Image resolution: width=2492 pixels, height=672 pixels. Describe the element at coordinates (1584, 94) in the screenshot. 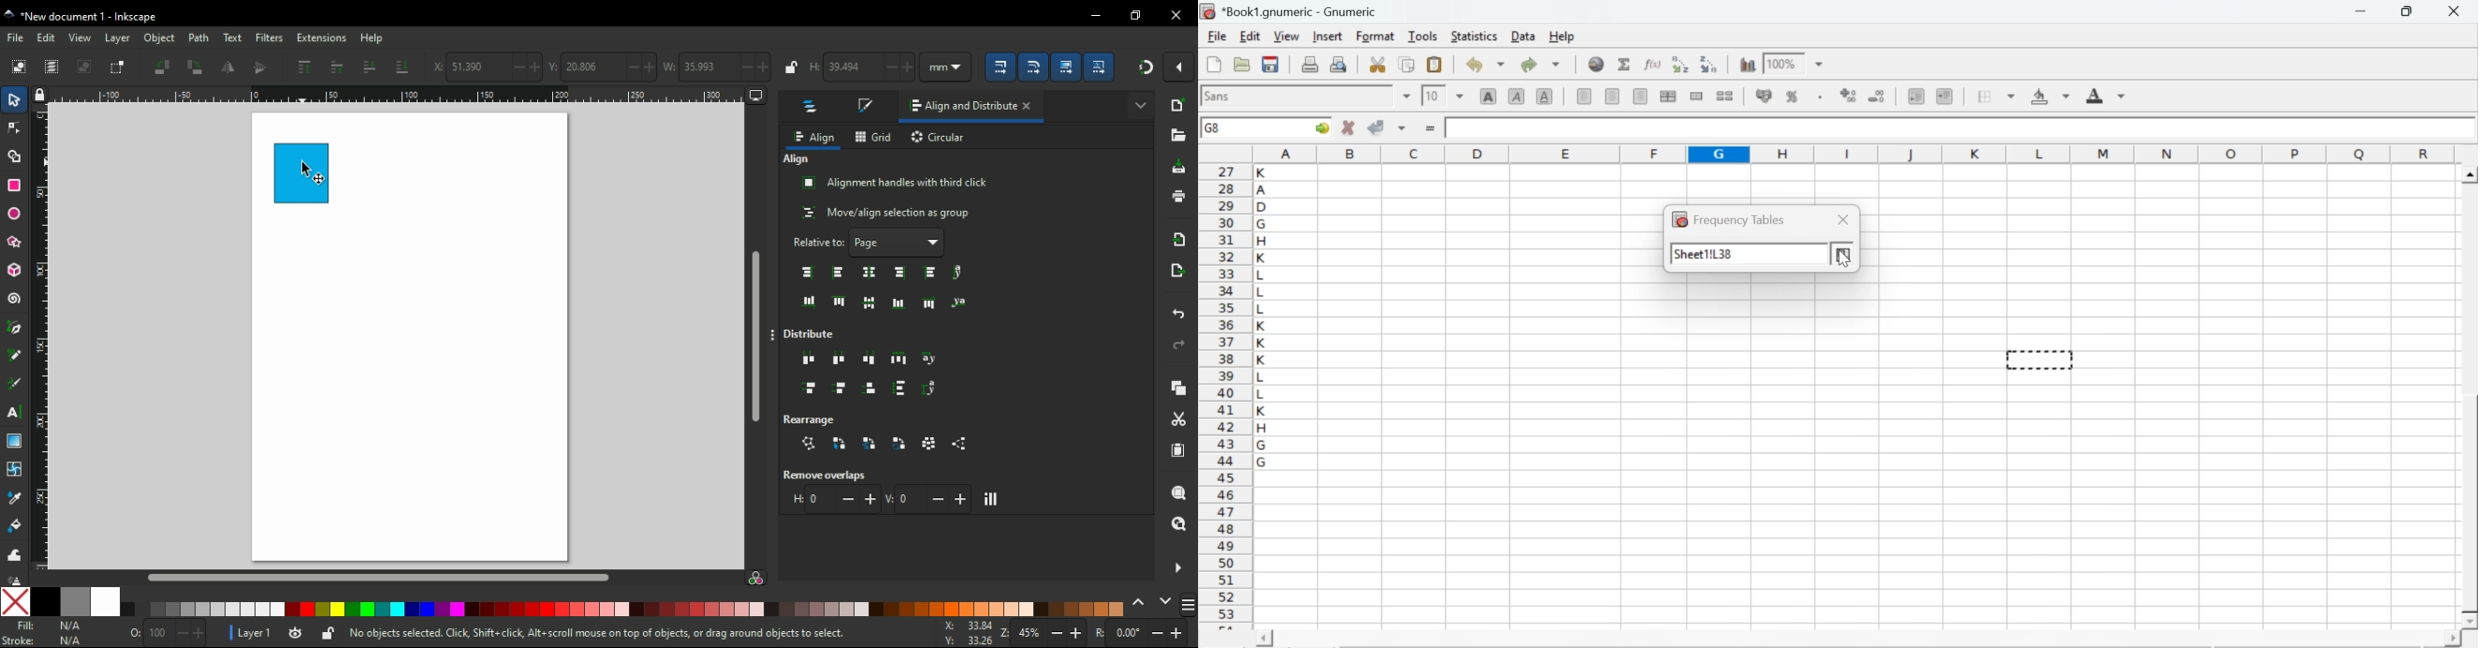

I see `align left` at that location.